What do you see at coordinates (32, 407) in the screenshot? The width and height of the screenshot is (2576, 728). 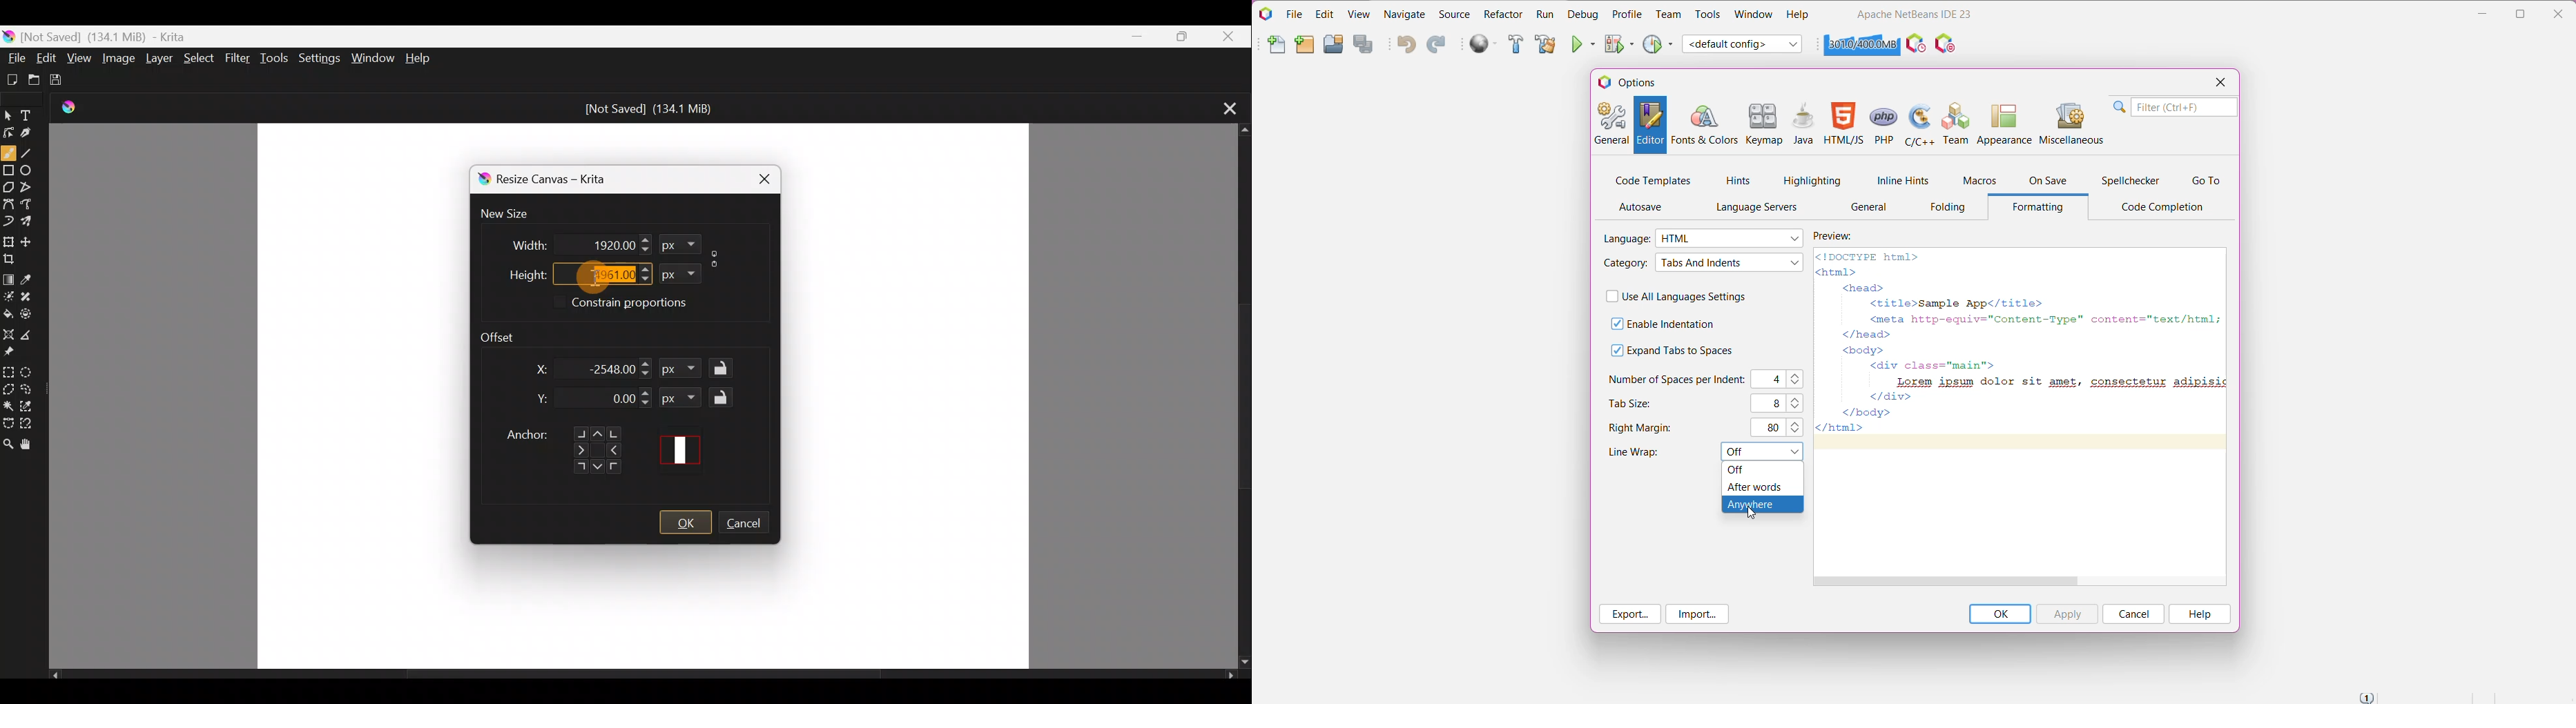 I see `Similar colour selection tool` at bounding box center [32, 407].